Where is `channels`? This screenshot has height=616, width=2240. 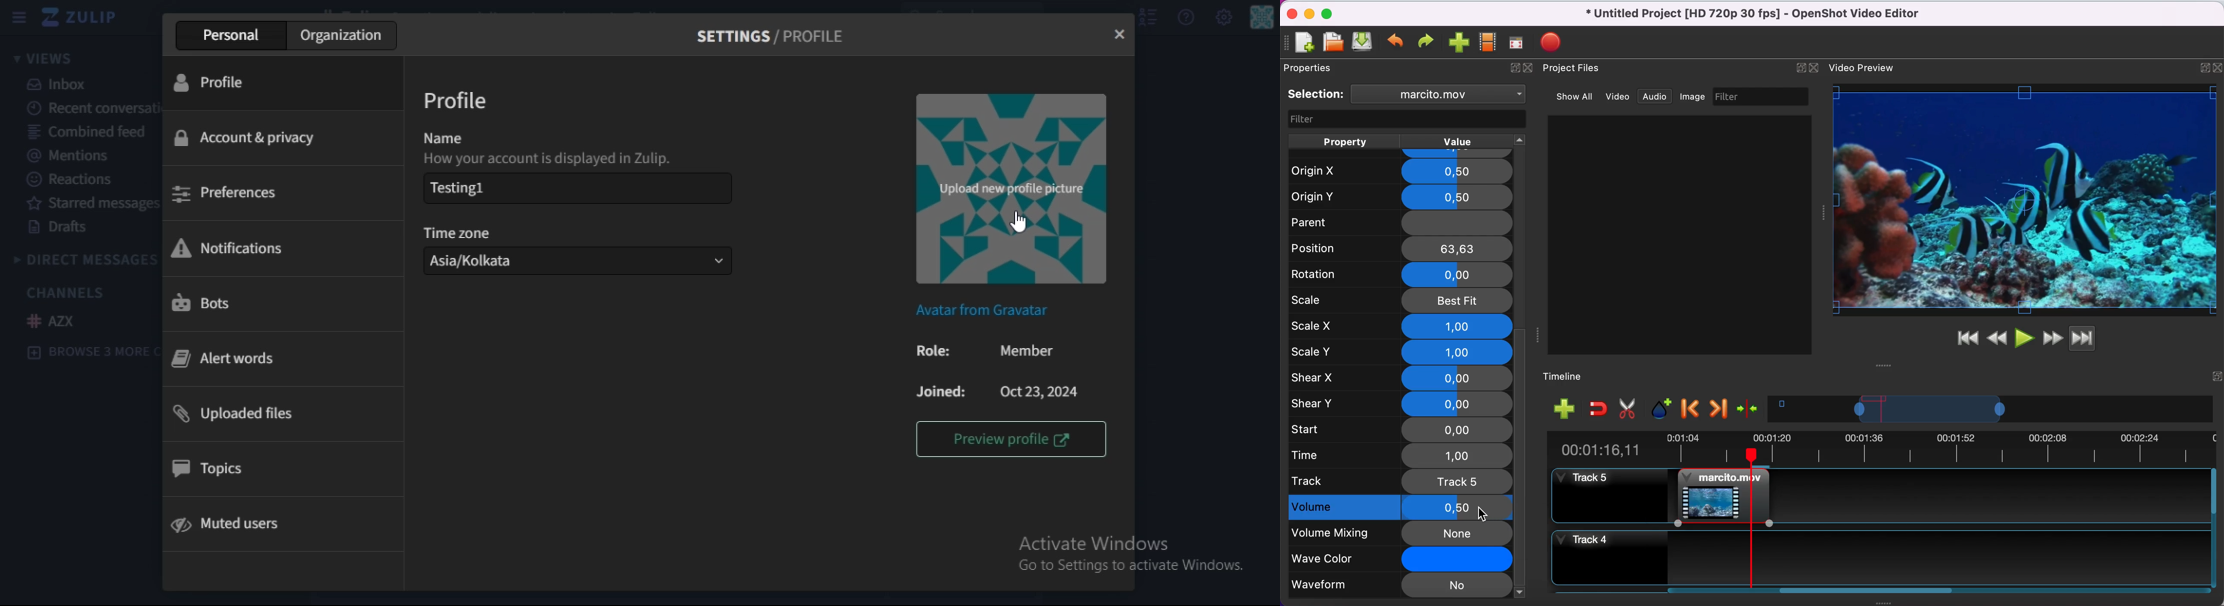 channels is located at coordinates (62, 288).